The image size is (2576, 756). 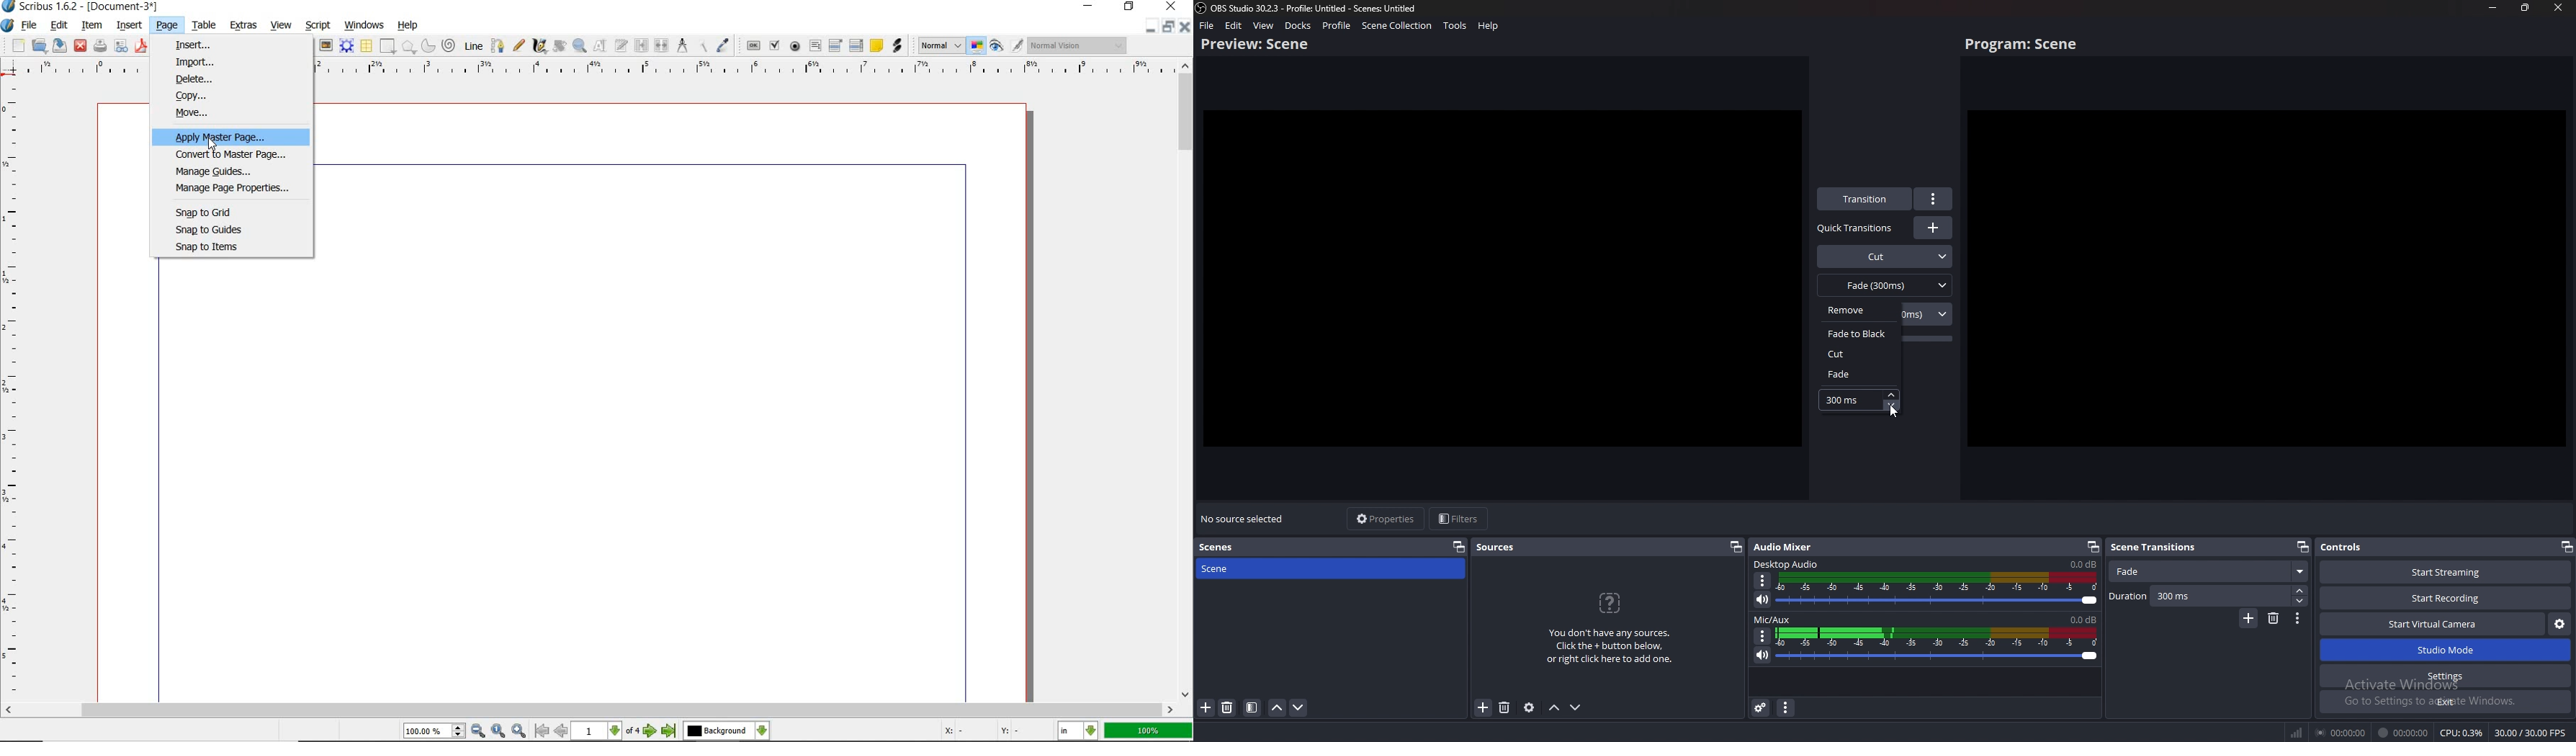 I want to click on measurements, so click(x=681, y=46).